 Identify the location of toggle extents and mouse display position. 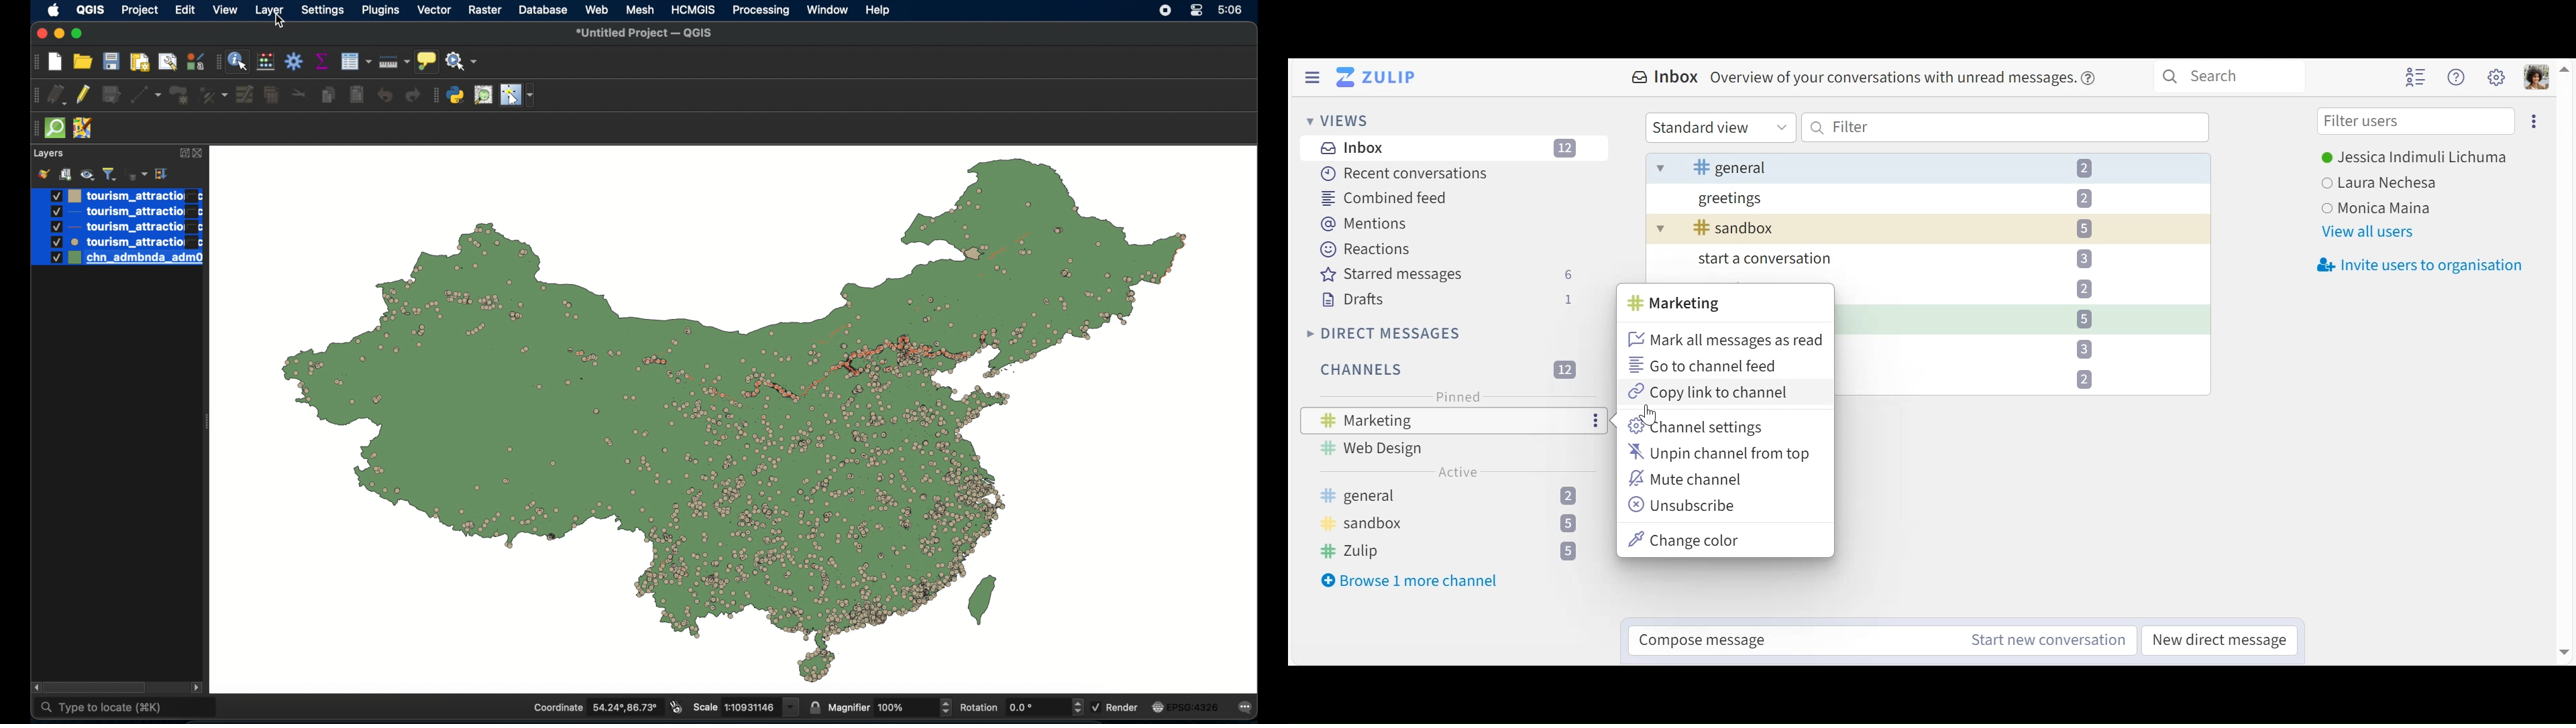
(677, 708).